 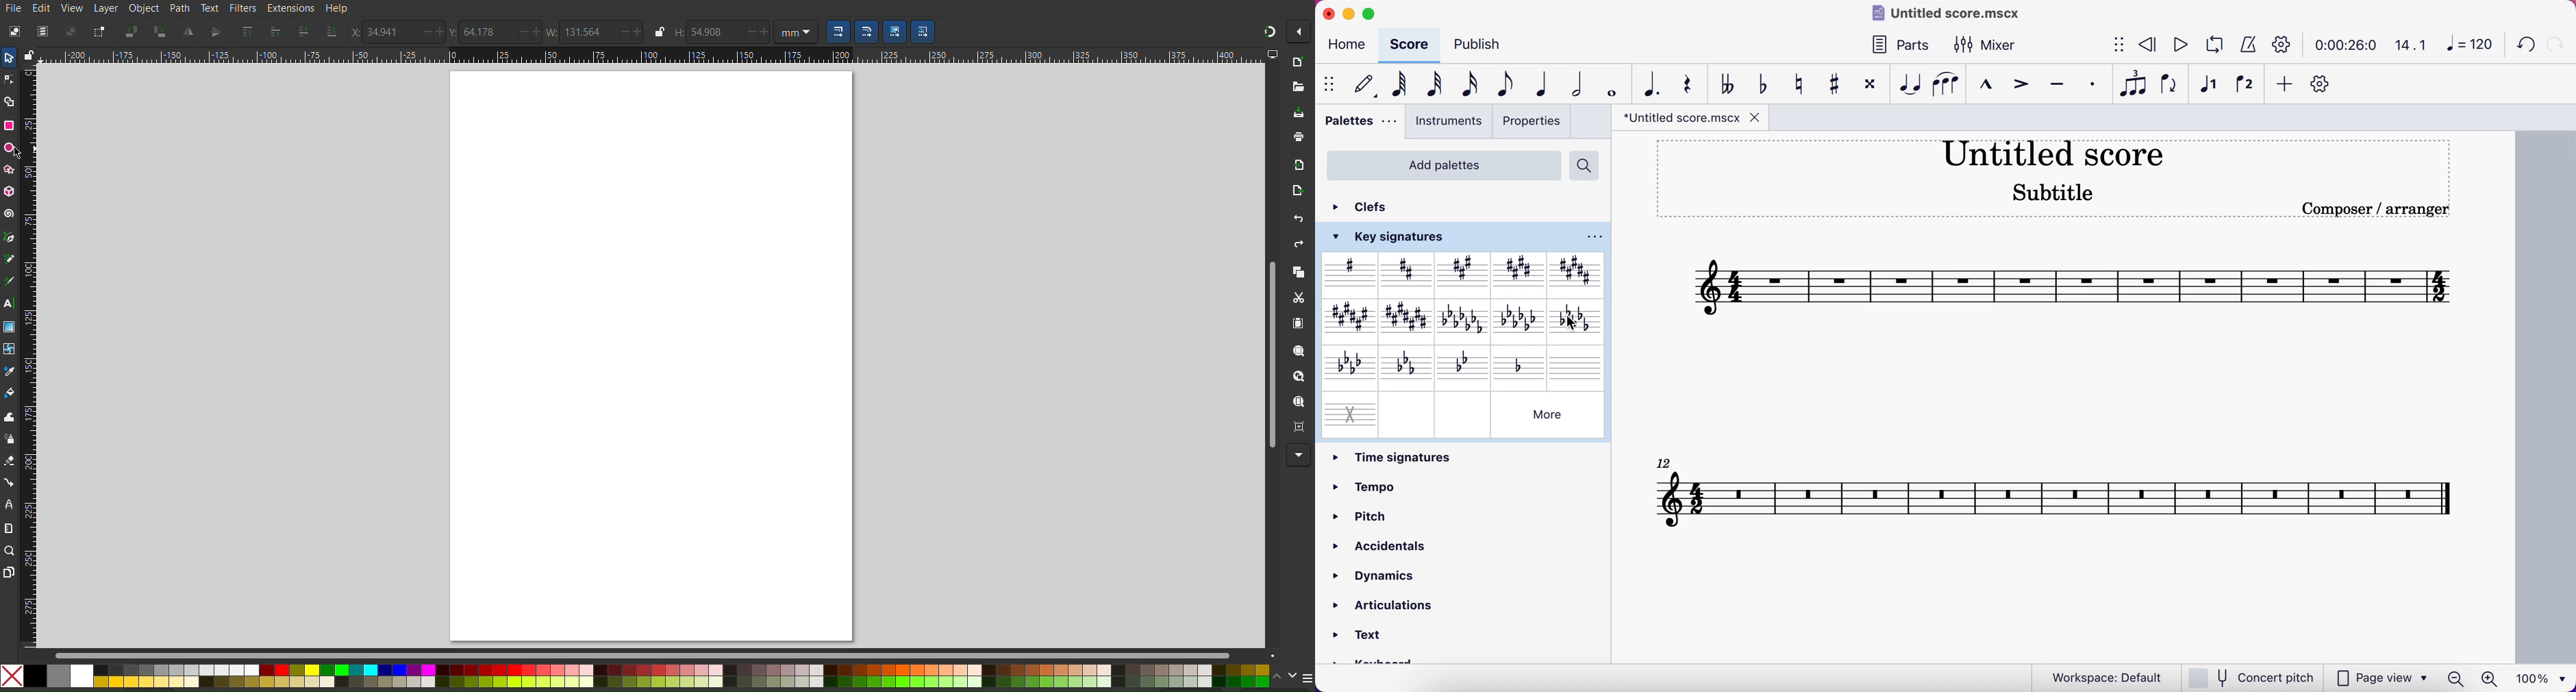 I want to click on Cut, so click(x=1298, y=298).